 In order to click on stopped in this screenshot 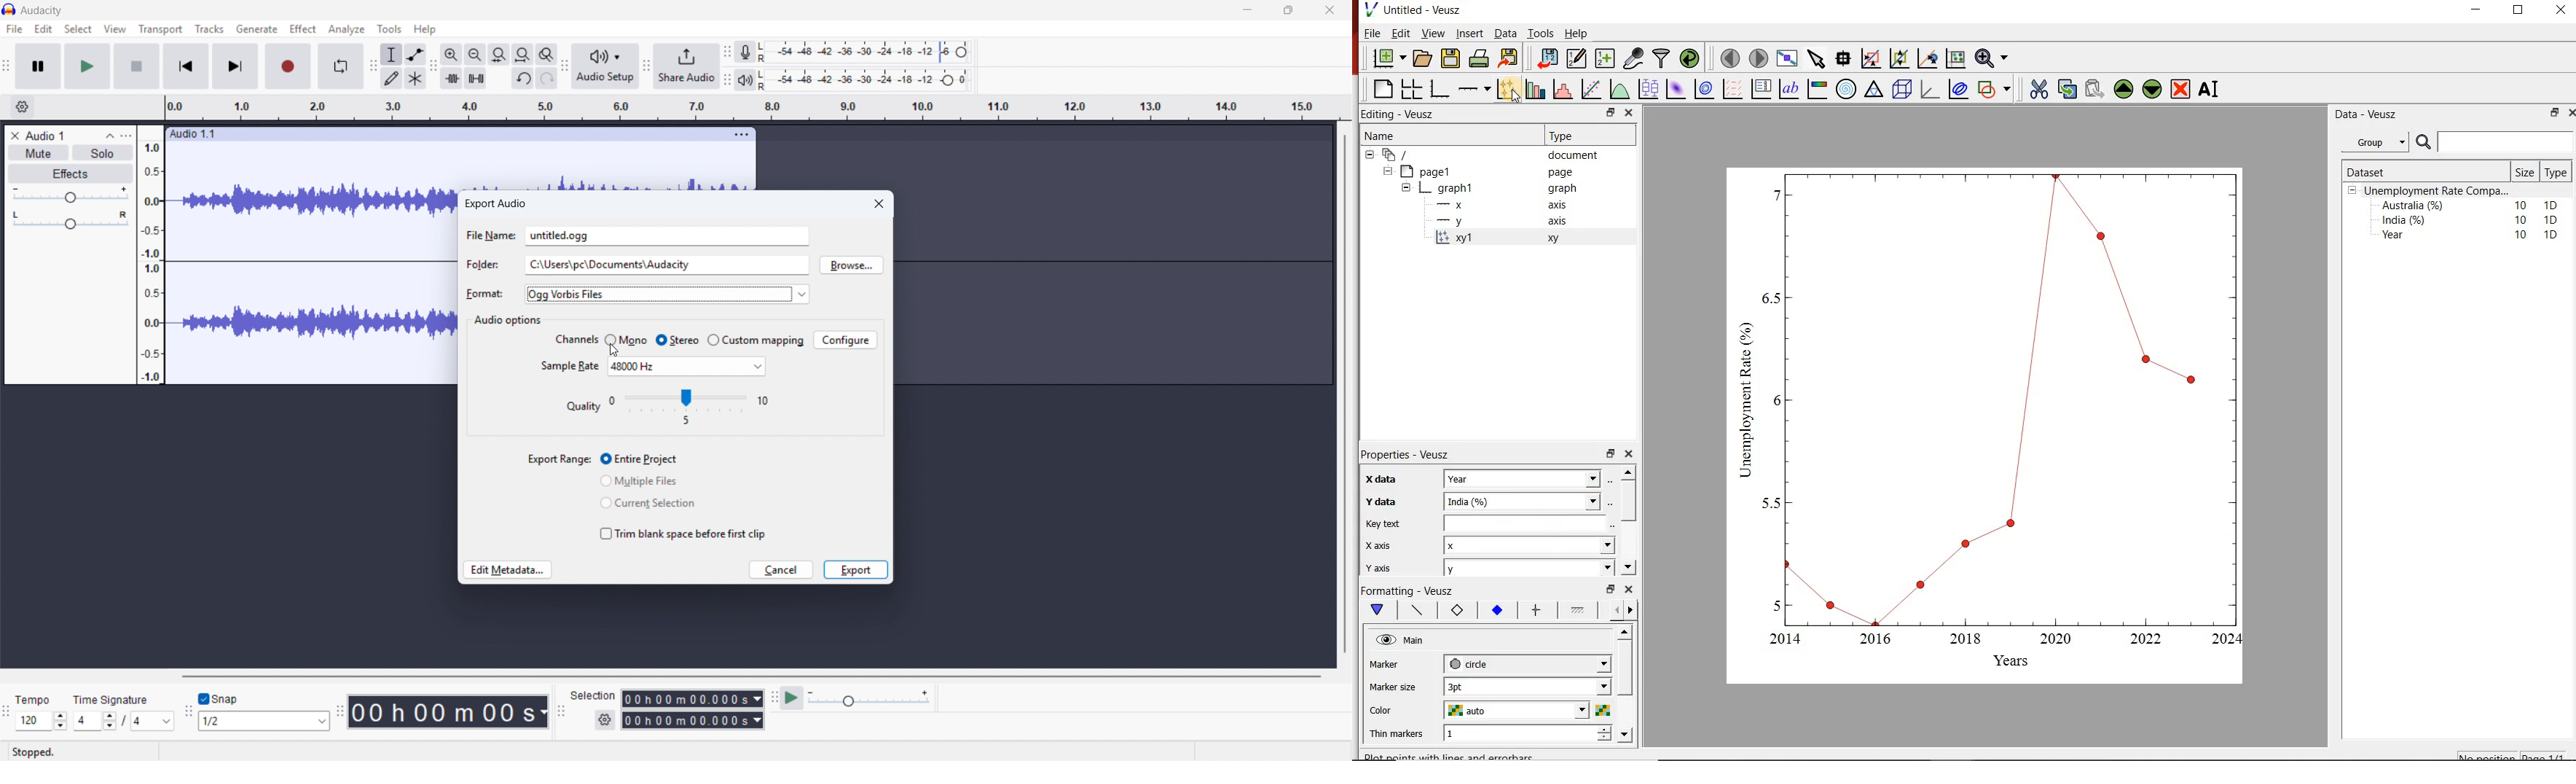, I will do `click(40, 751)`.